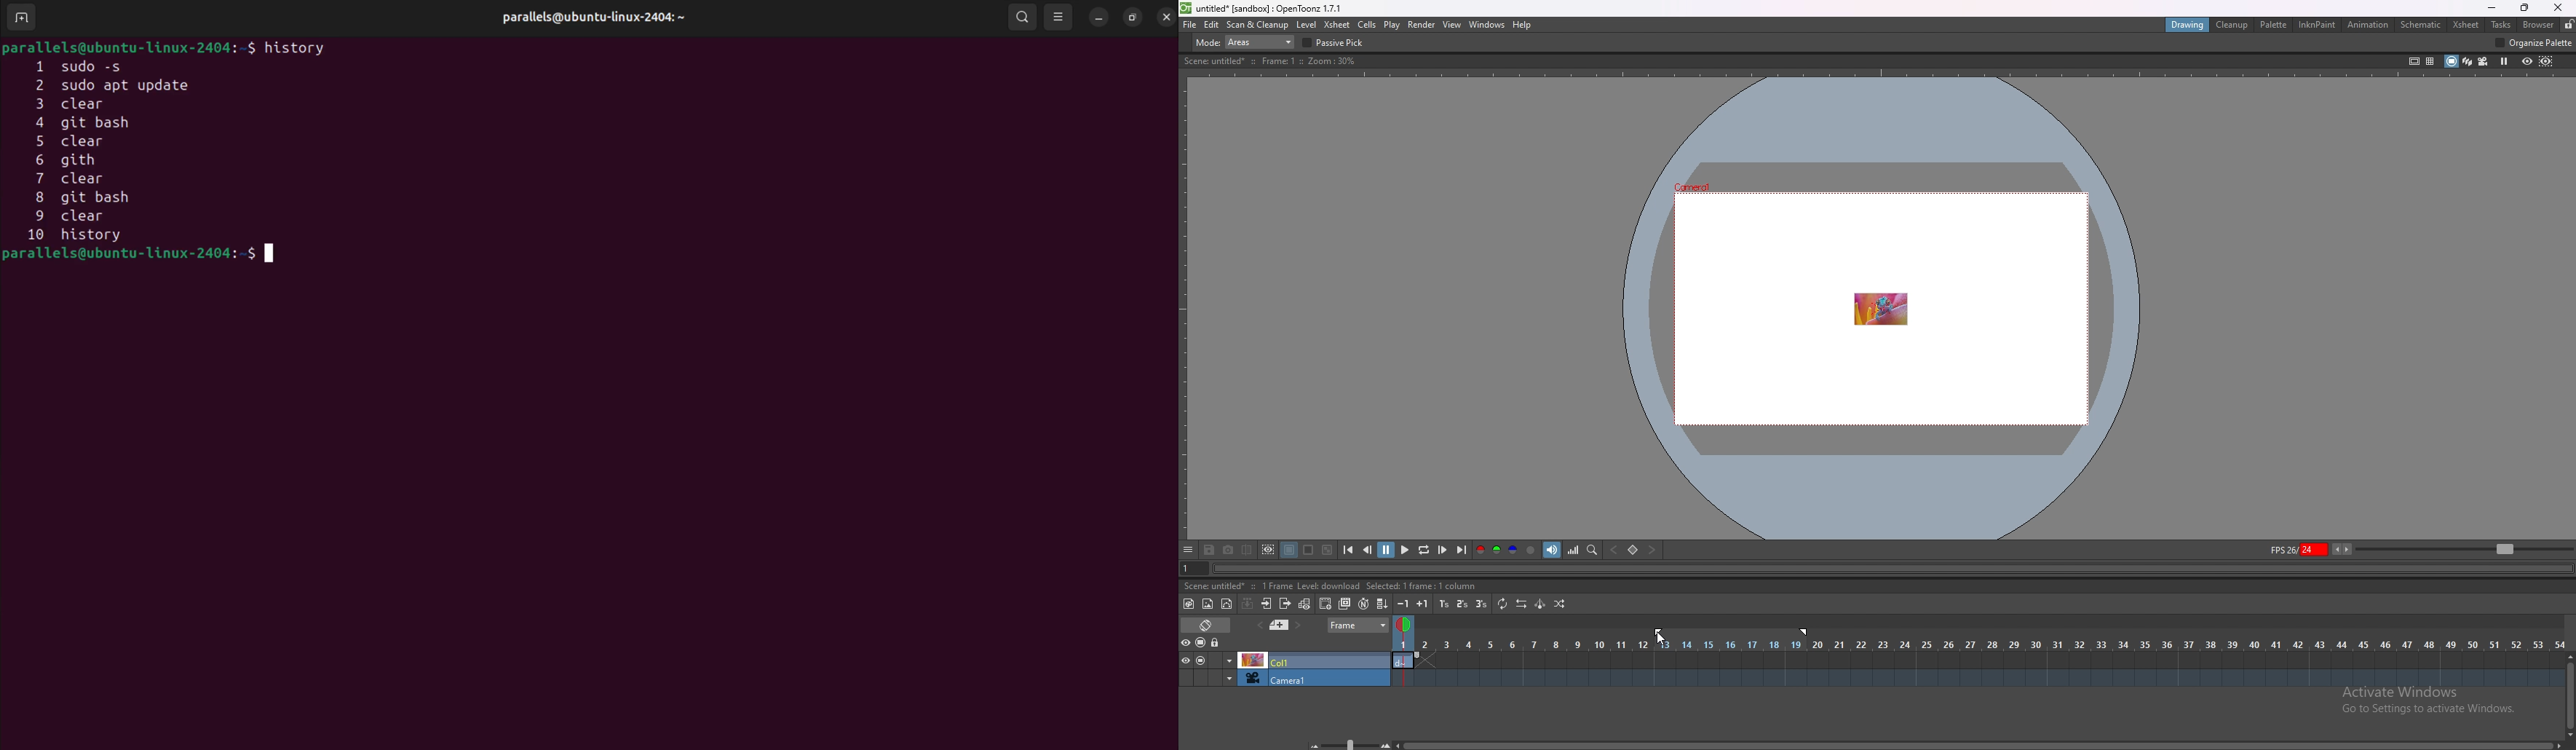 Image resolution: width=2576 pixels, height=756 pixels. I want to click on close, so click(2559, 7).